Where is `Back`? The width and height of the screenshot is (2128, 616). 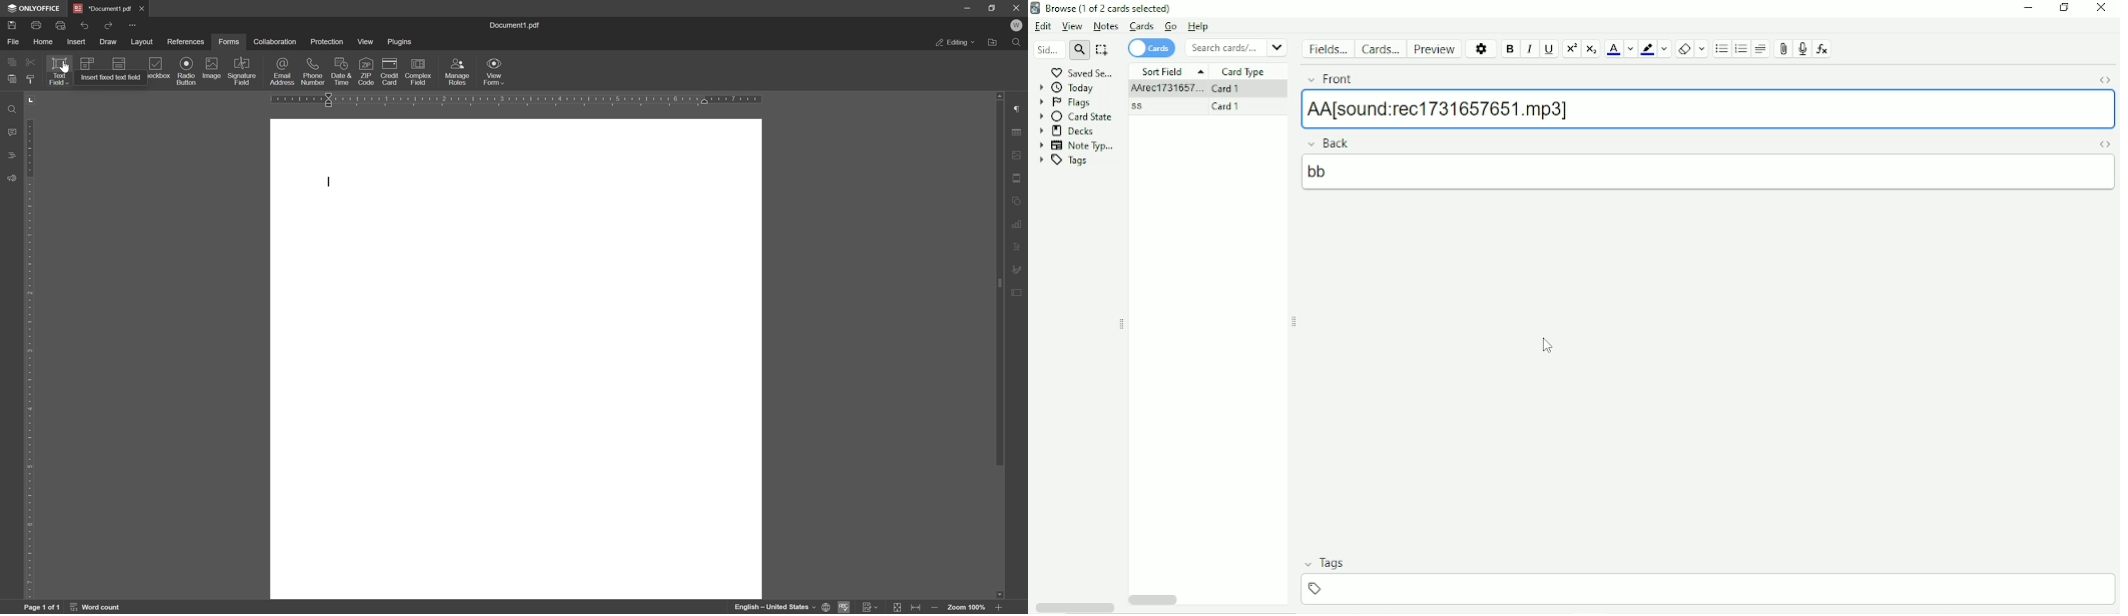 Back is located at coordinates (1334, 143).